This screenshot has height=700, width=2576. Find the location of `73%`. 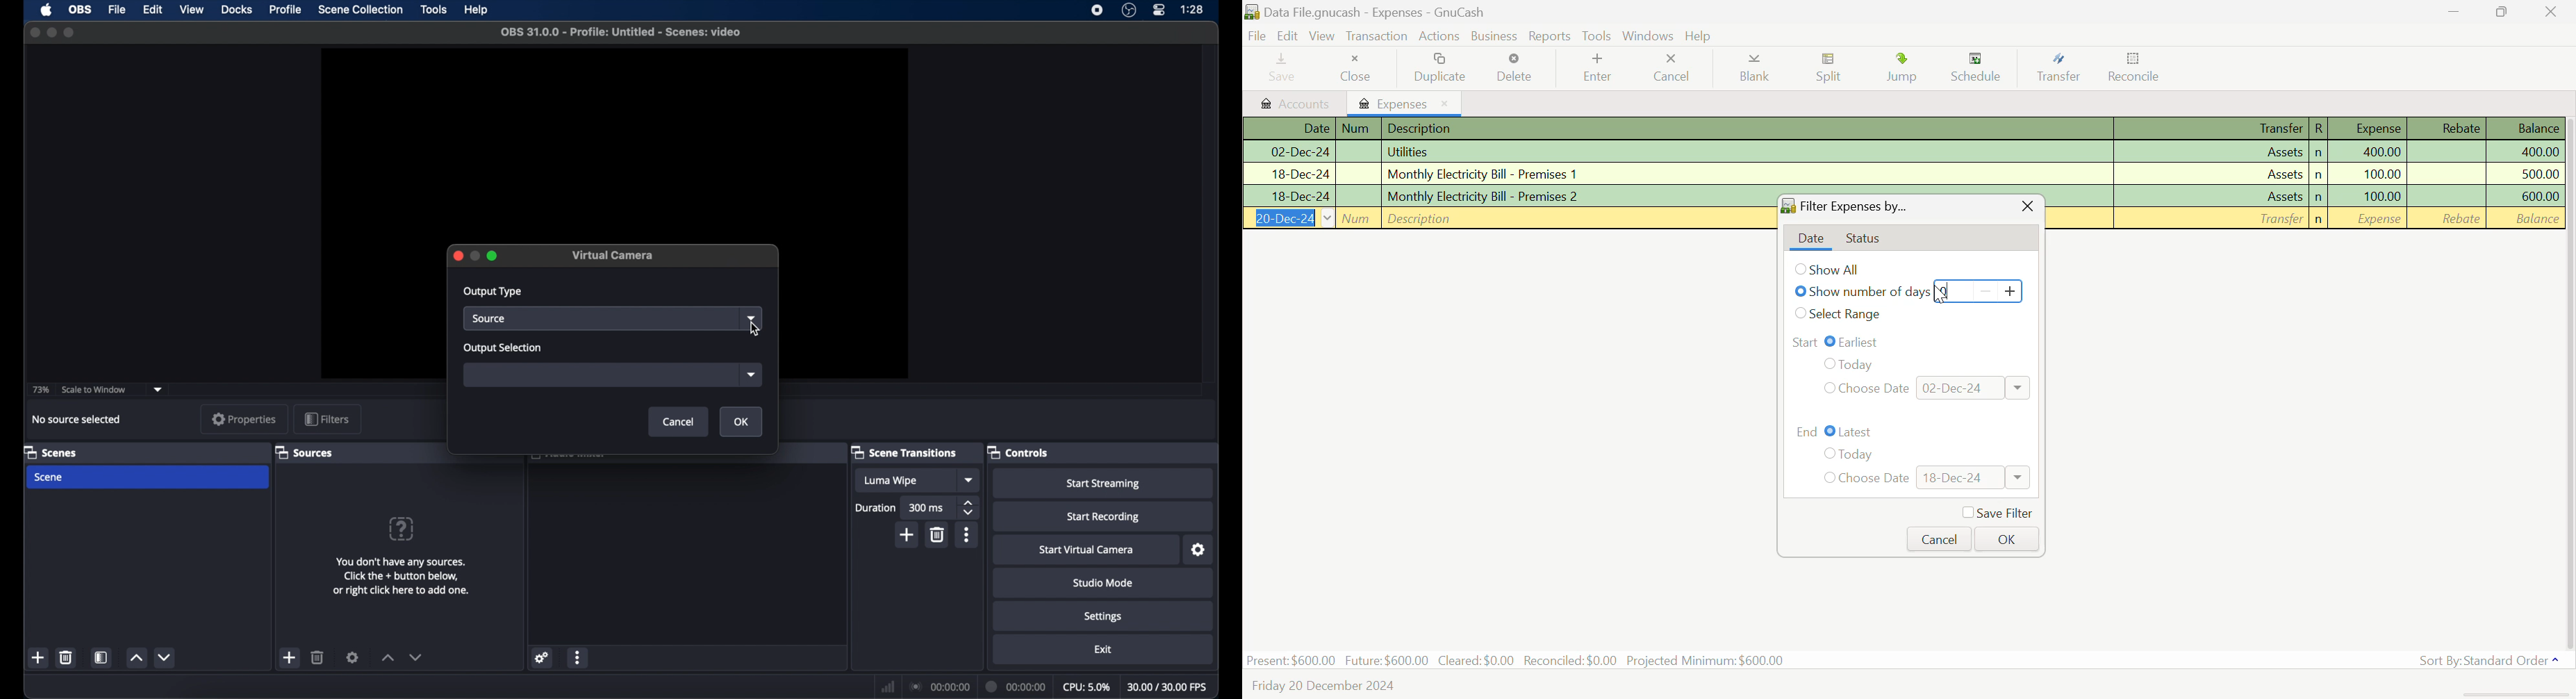

73% is located at coordinates (41, 389).